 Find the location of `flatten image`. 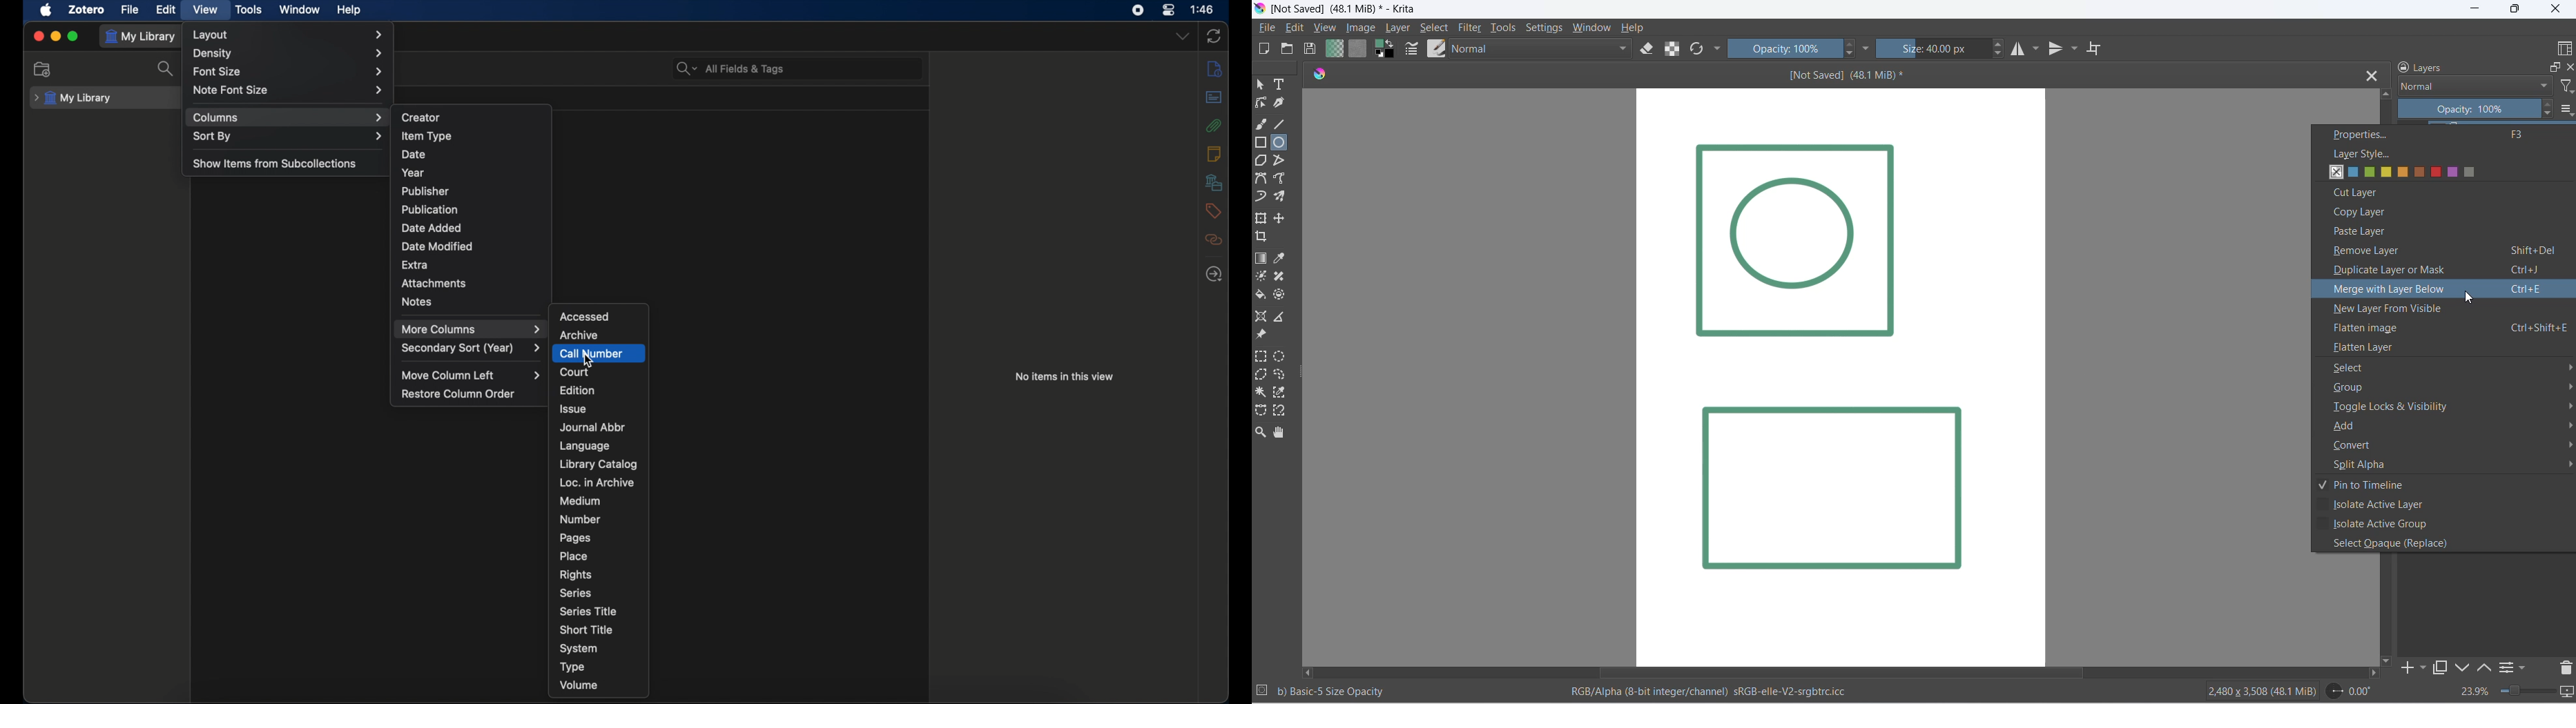

flatten image is located at coordinates (2446, 328).